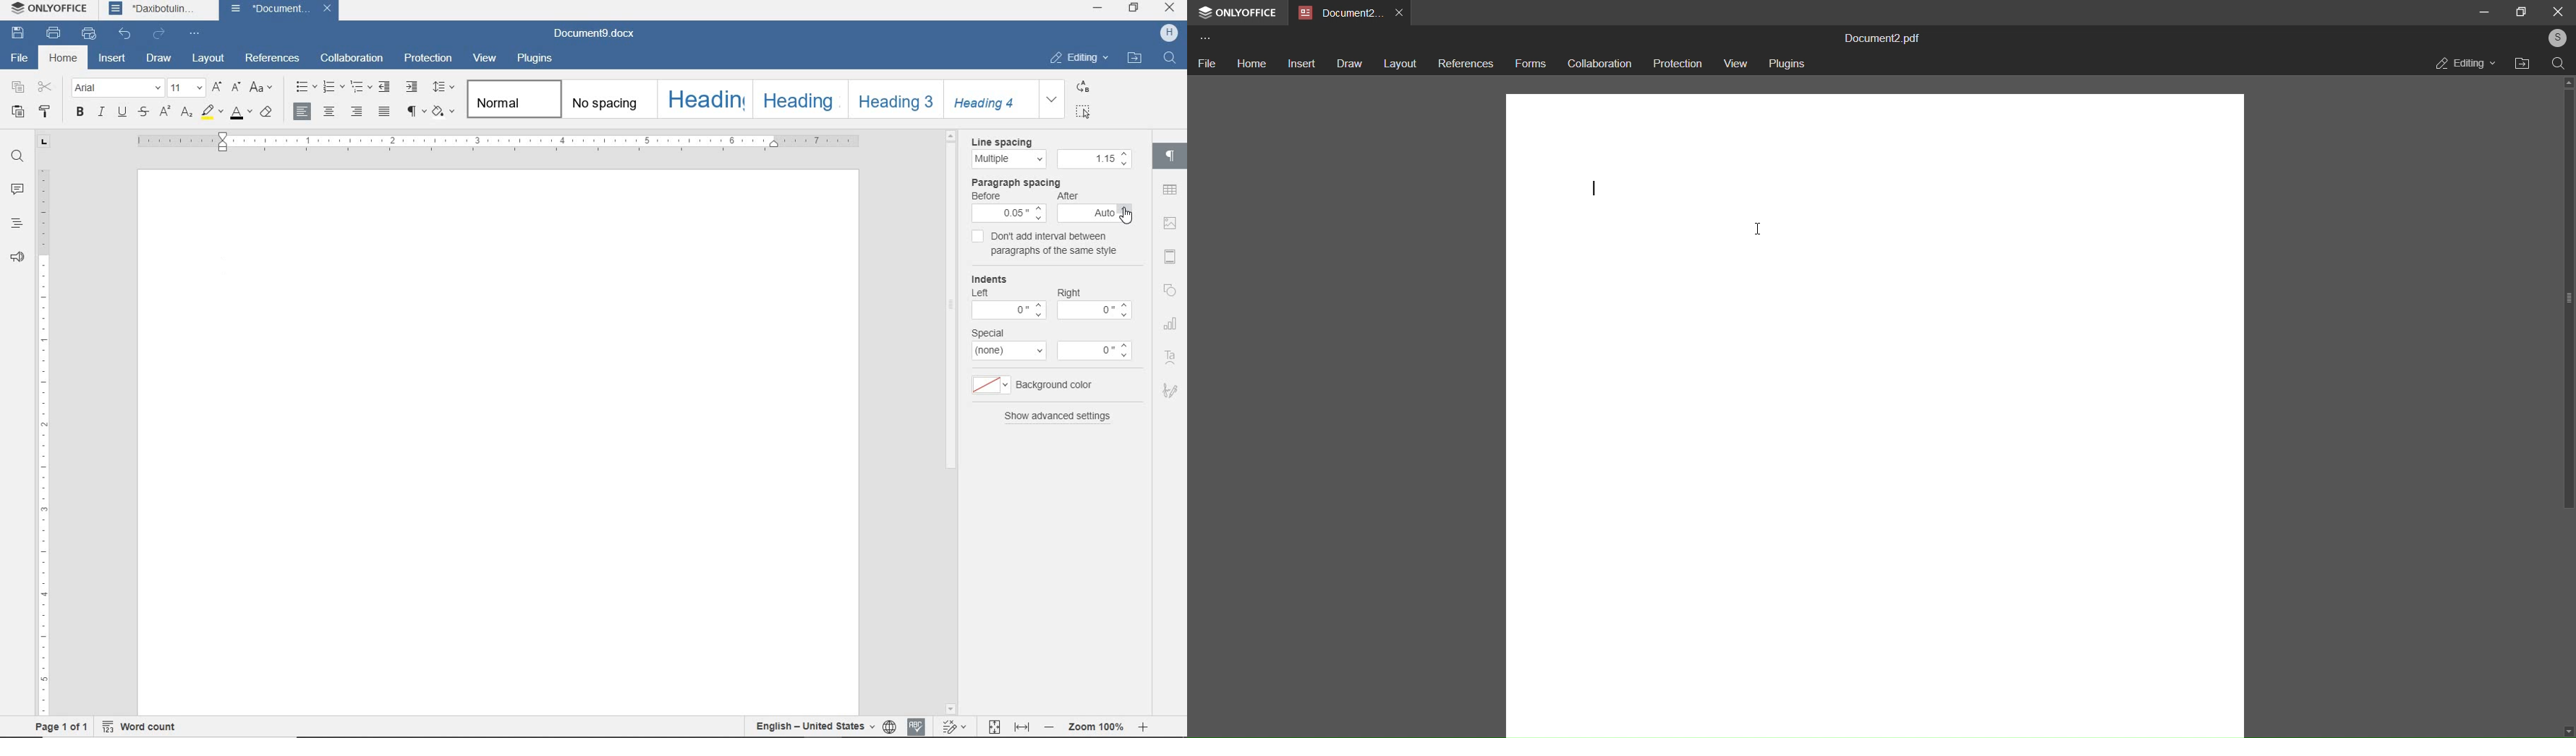 This screenshot has height=756, width=2576. Describe the element at coordinates (60, 727) in the screenshot. I see `page 1 of 1` at that location.